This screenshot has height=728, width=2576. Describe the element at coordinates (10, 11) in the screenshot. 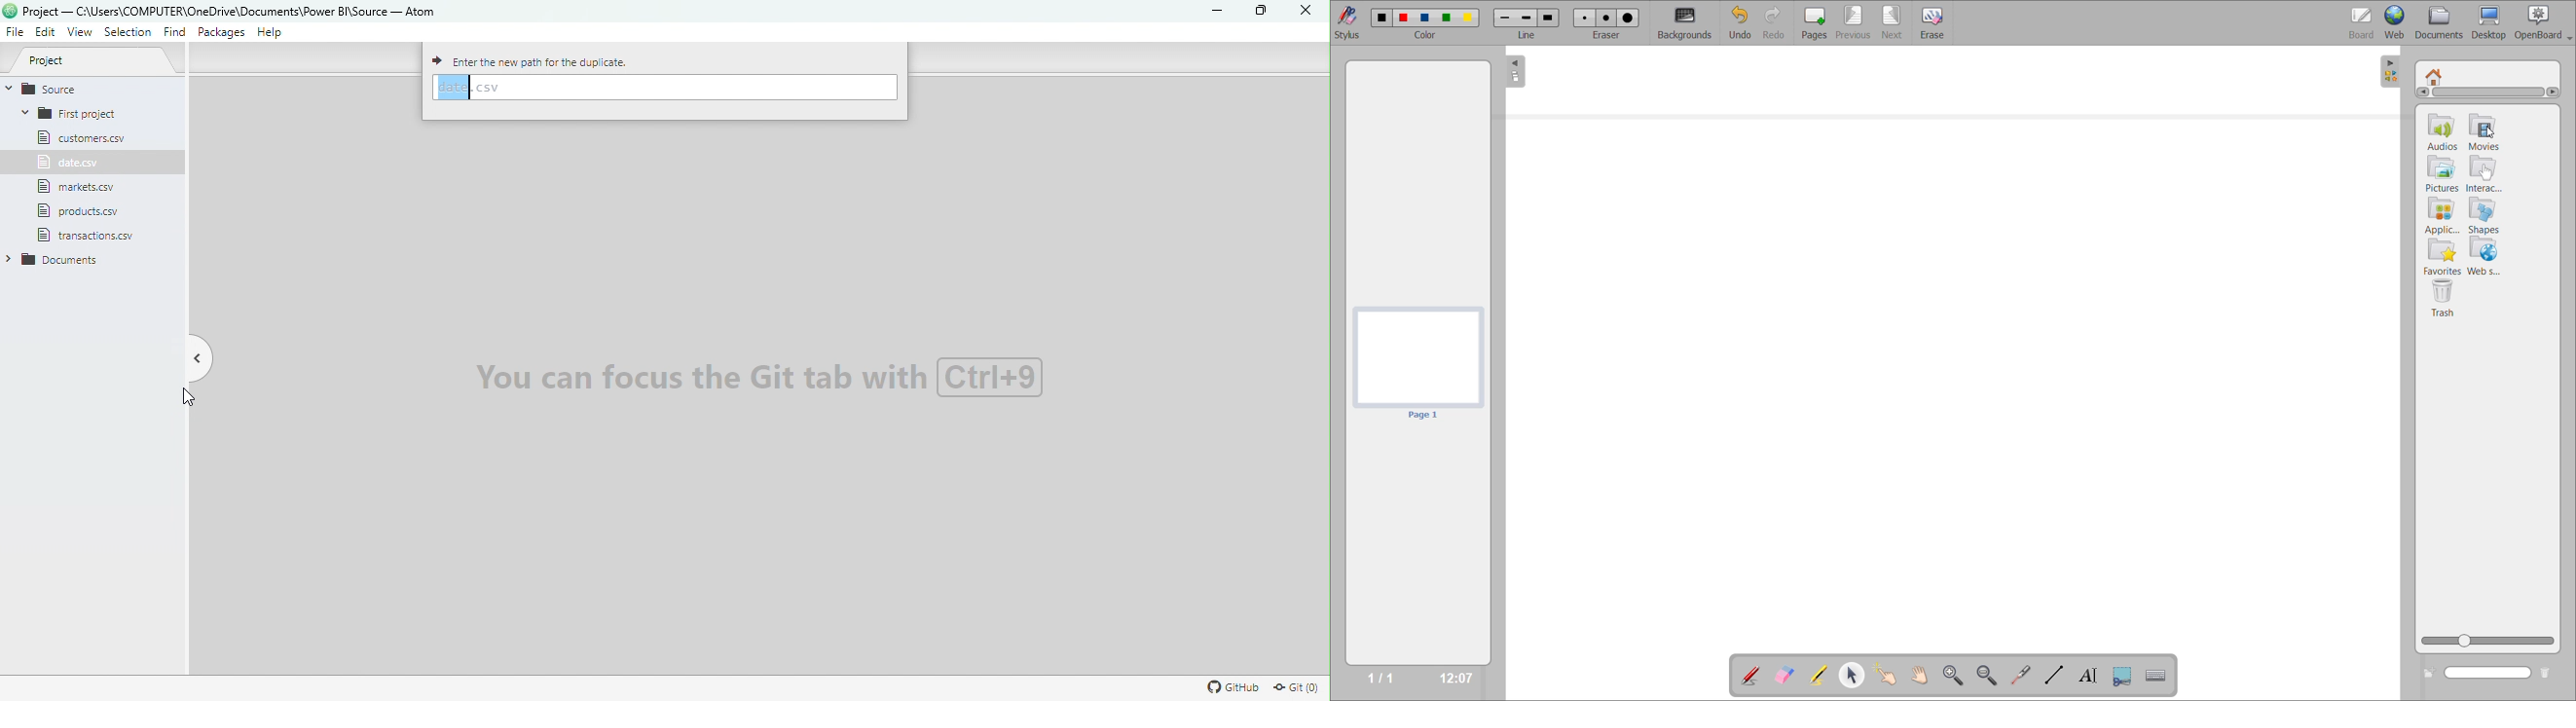

I see `logo` at that location.